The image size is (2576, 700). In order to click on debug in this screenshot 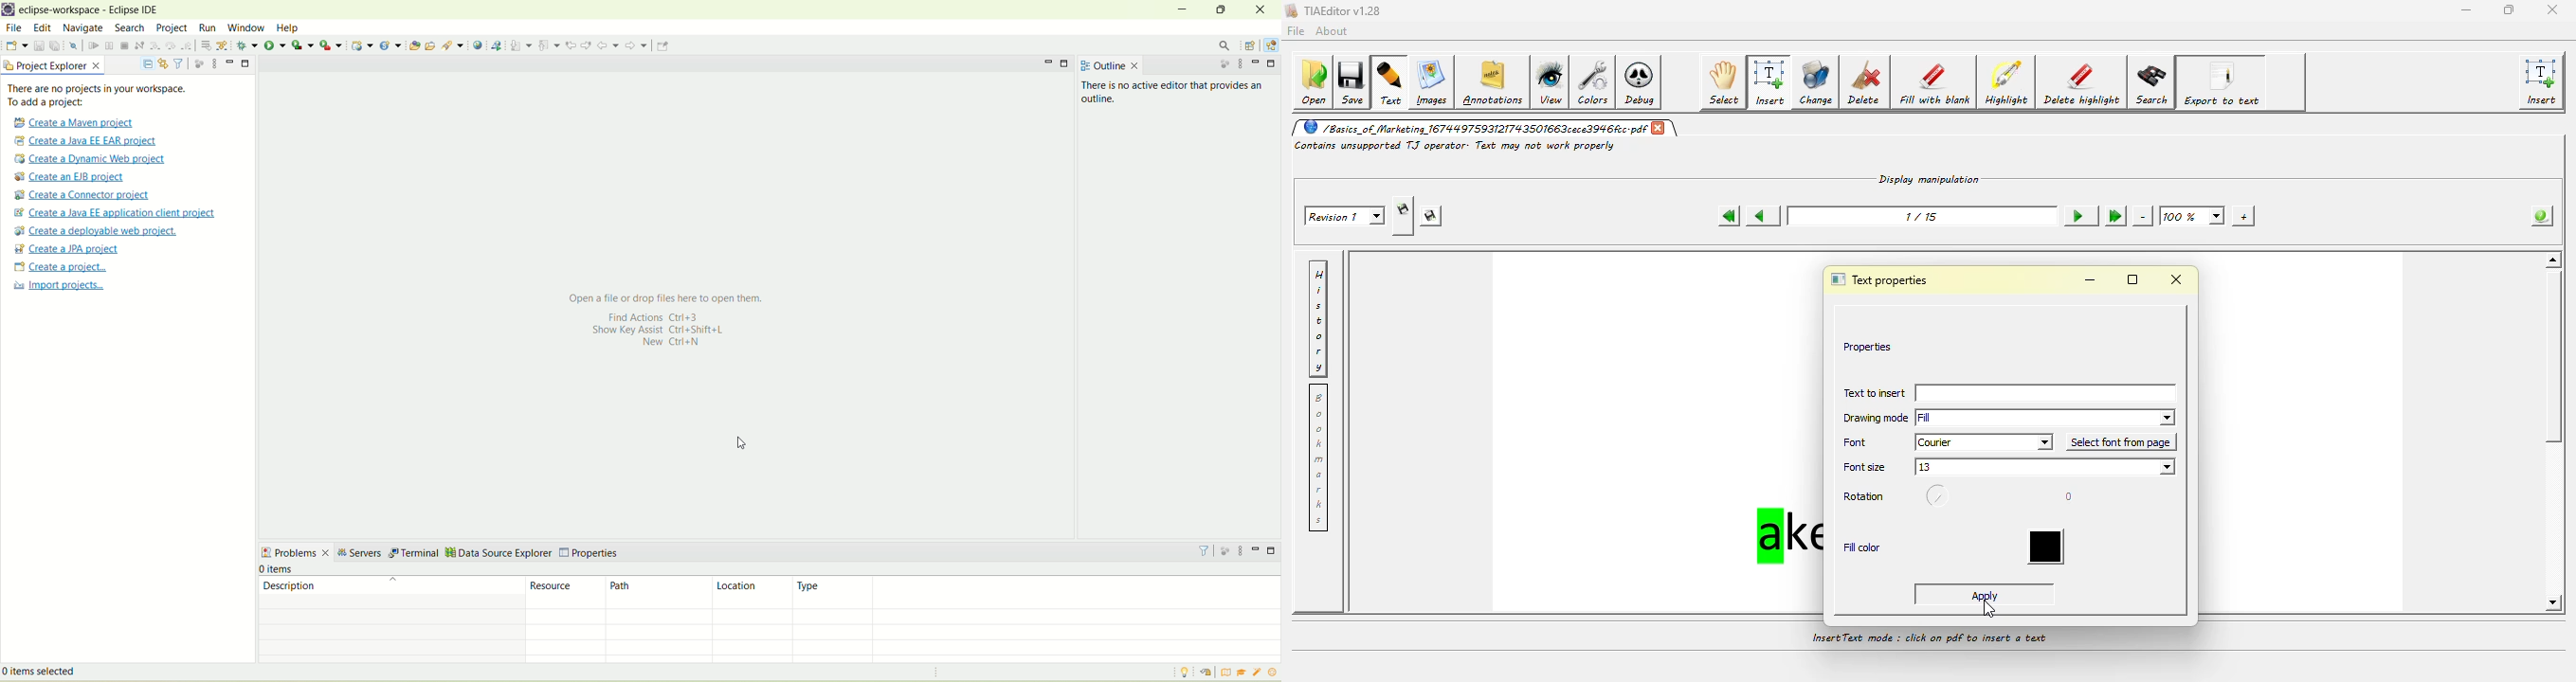, I will do `click(1642, 84)`.